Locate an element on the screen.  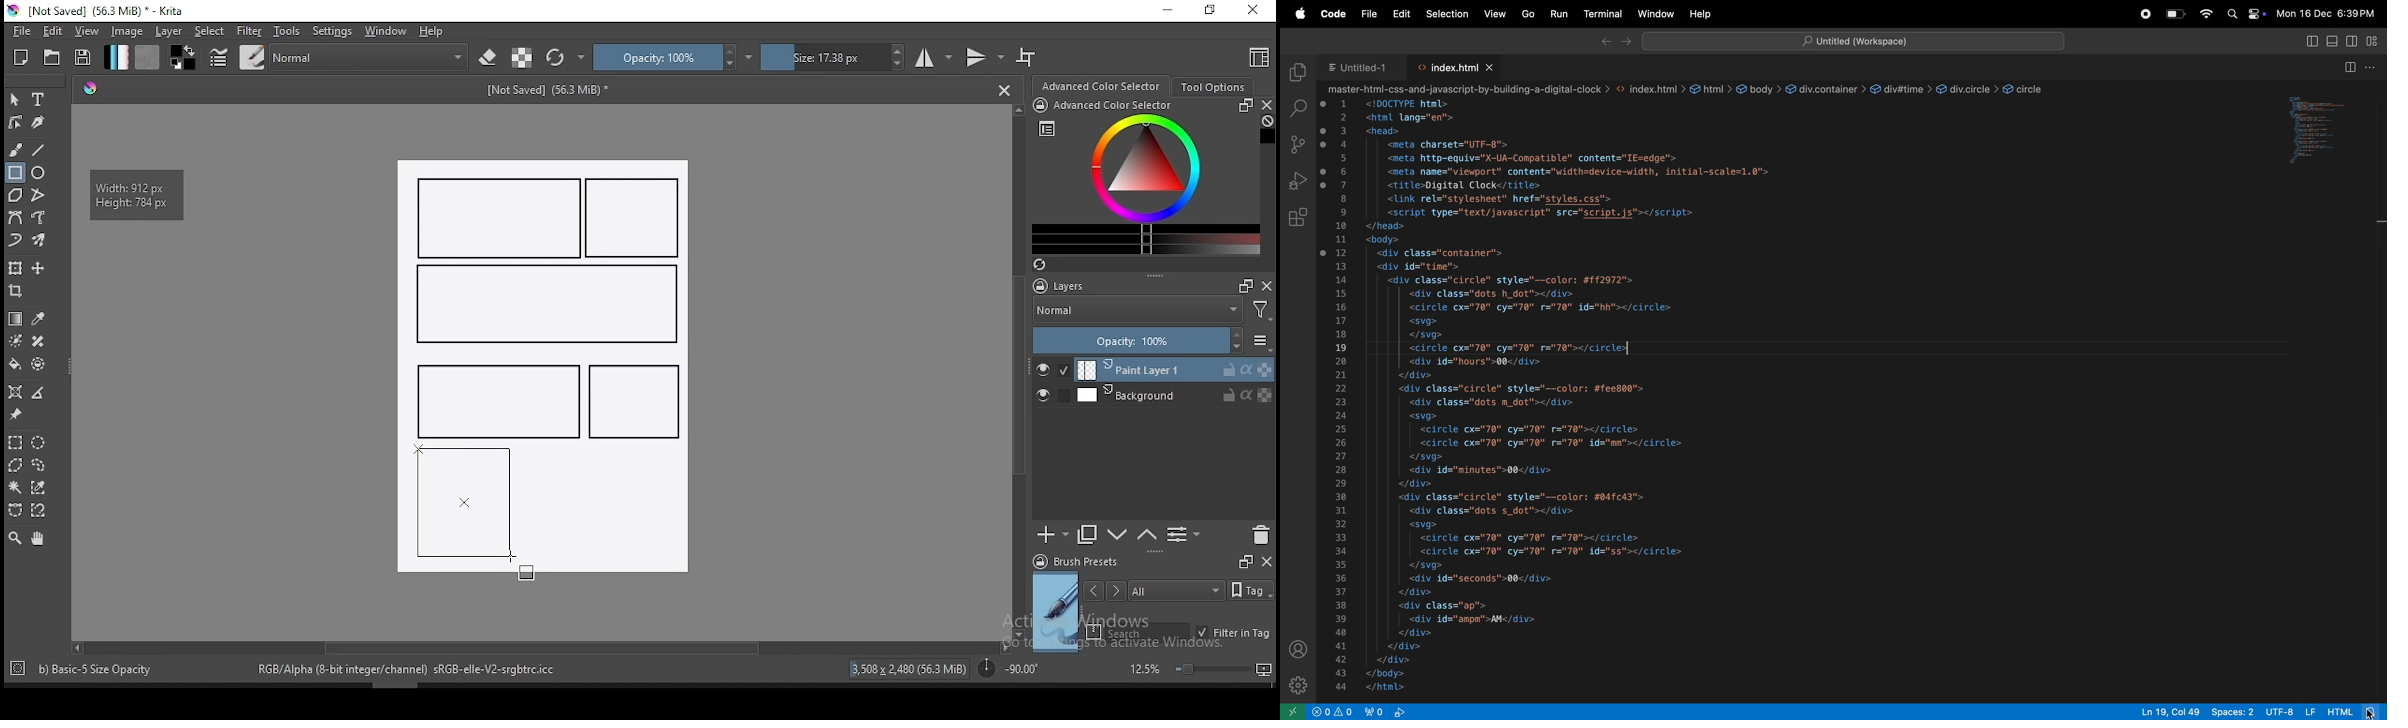
assistant tool is located at coordinates (15, 392).